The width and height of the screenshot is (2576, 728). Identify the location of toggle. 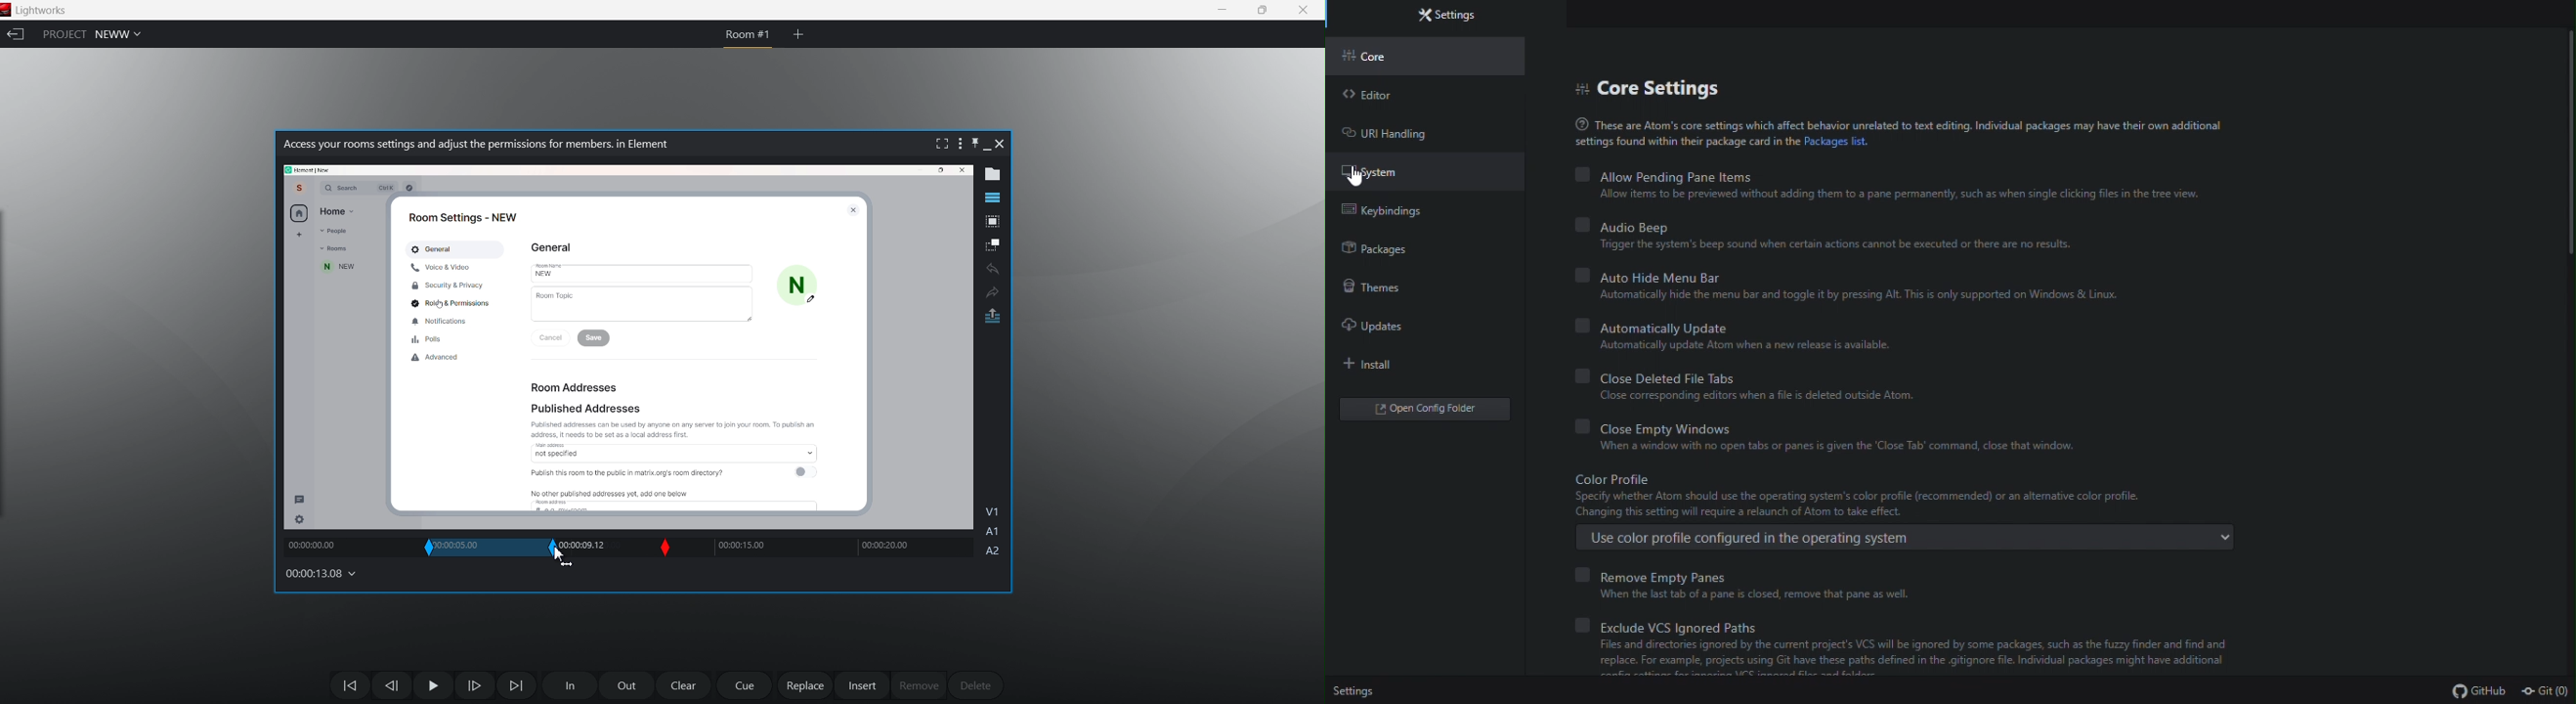
(807, 471).